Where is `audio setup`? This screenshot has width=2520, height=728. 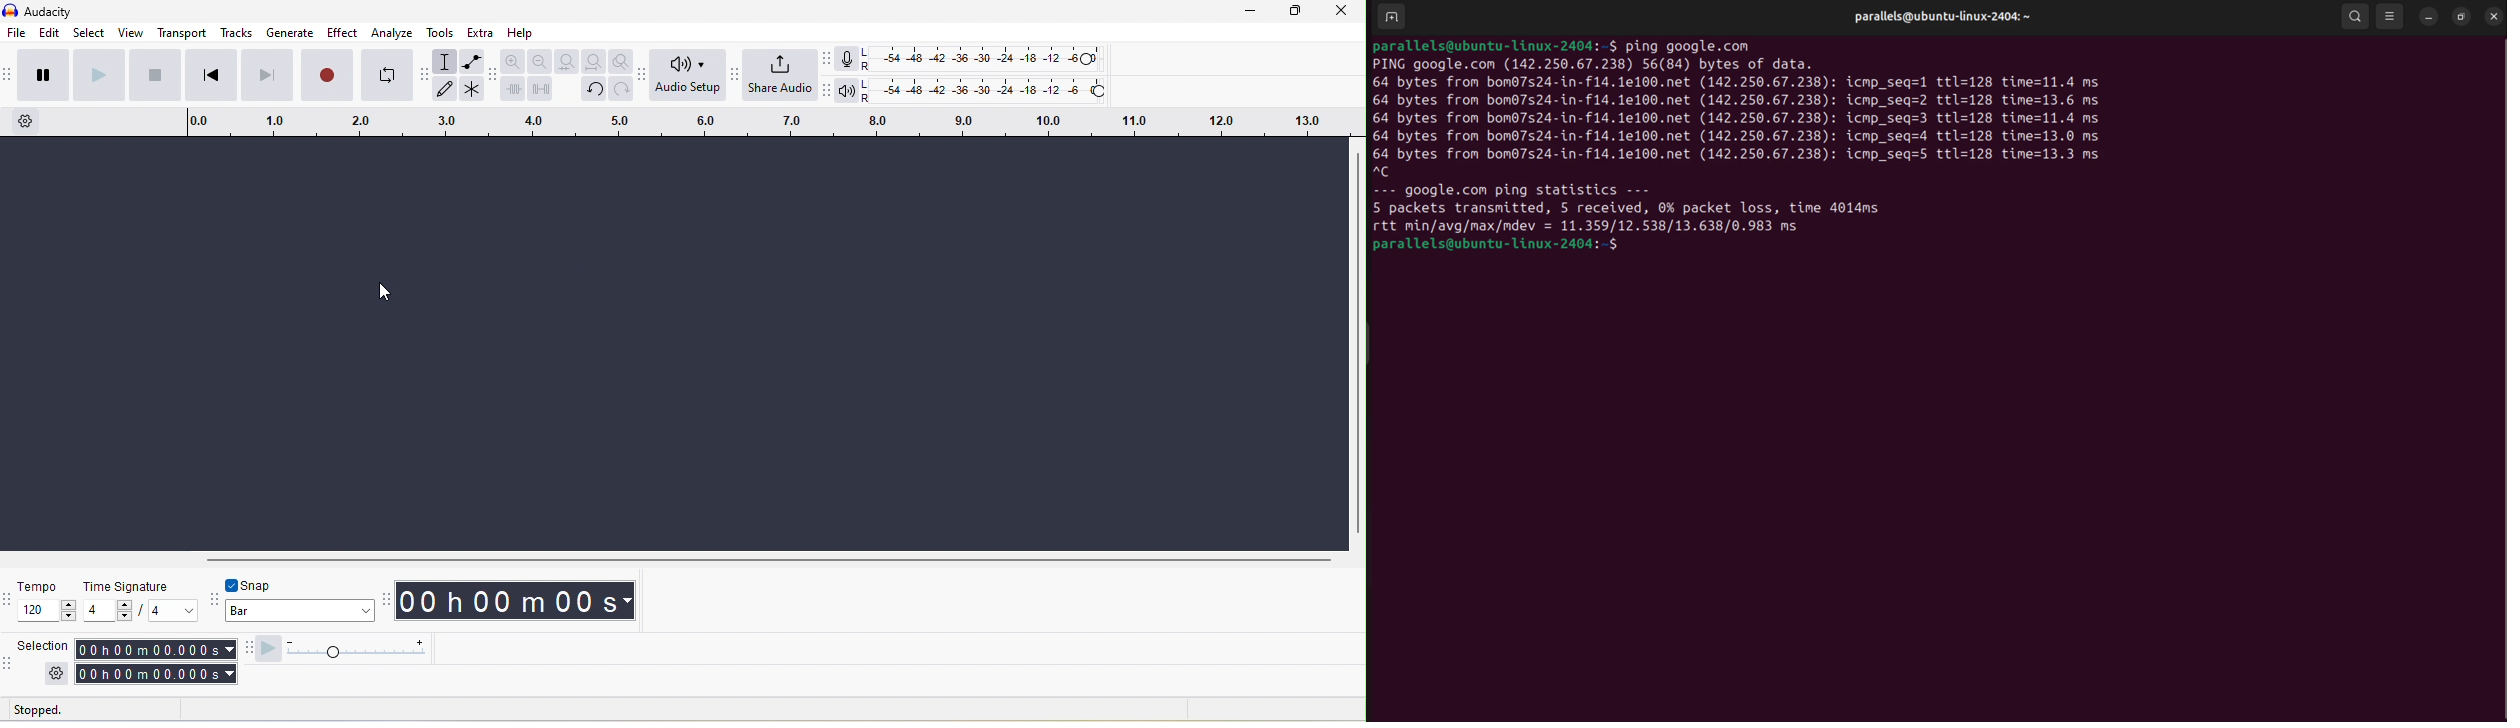 audio setup is located at coordinates (688, 74).